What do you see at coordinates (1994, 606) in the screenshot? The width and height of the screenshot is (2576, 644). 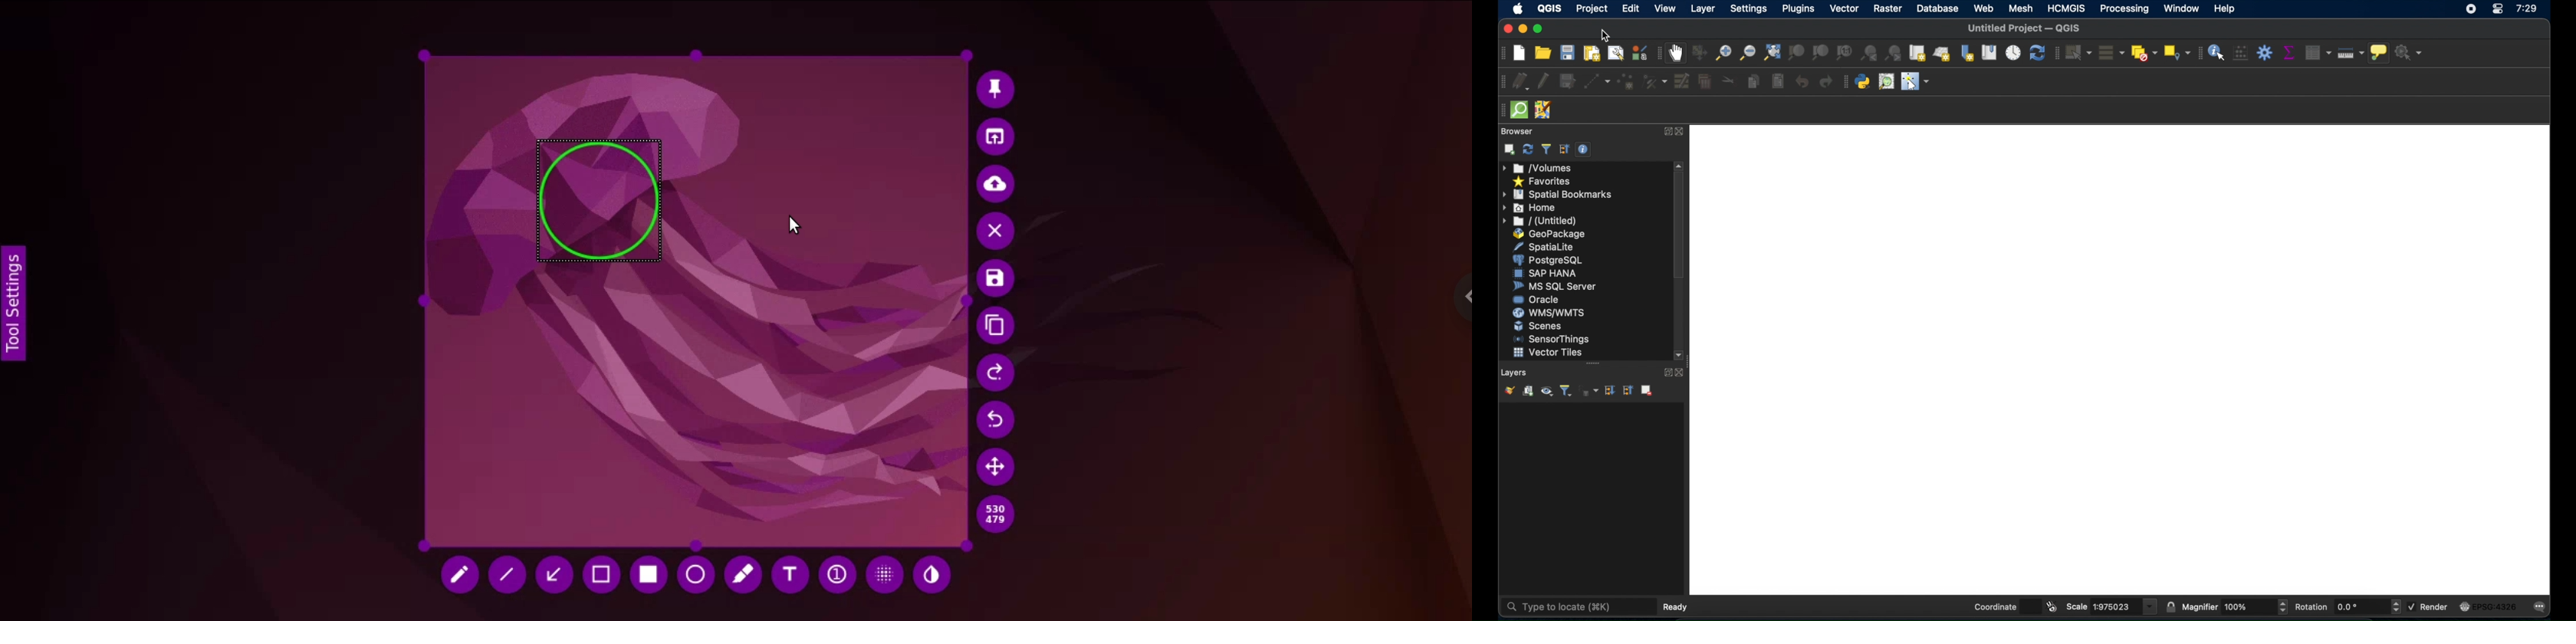 I see `coordinate` at bounding box center [1994, 606].